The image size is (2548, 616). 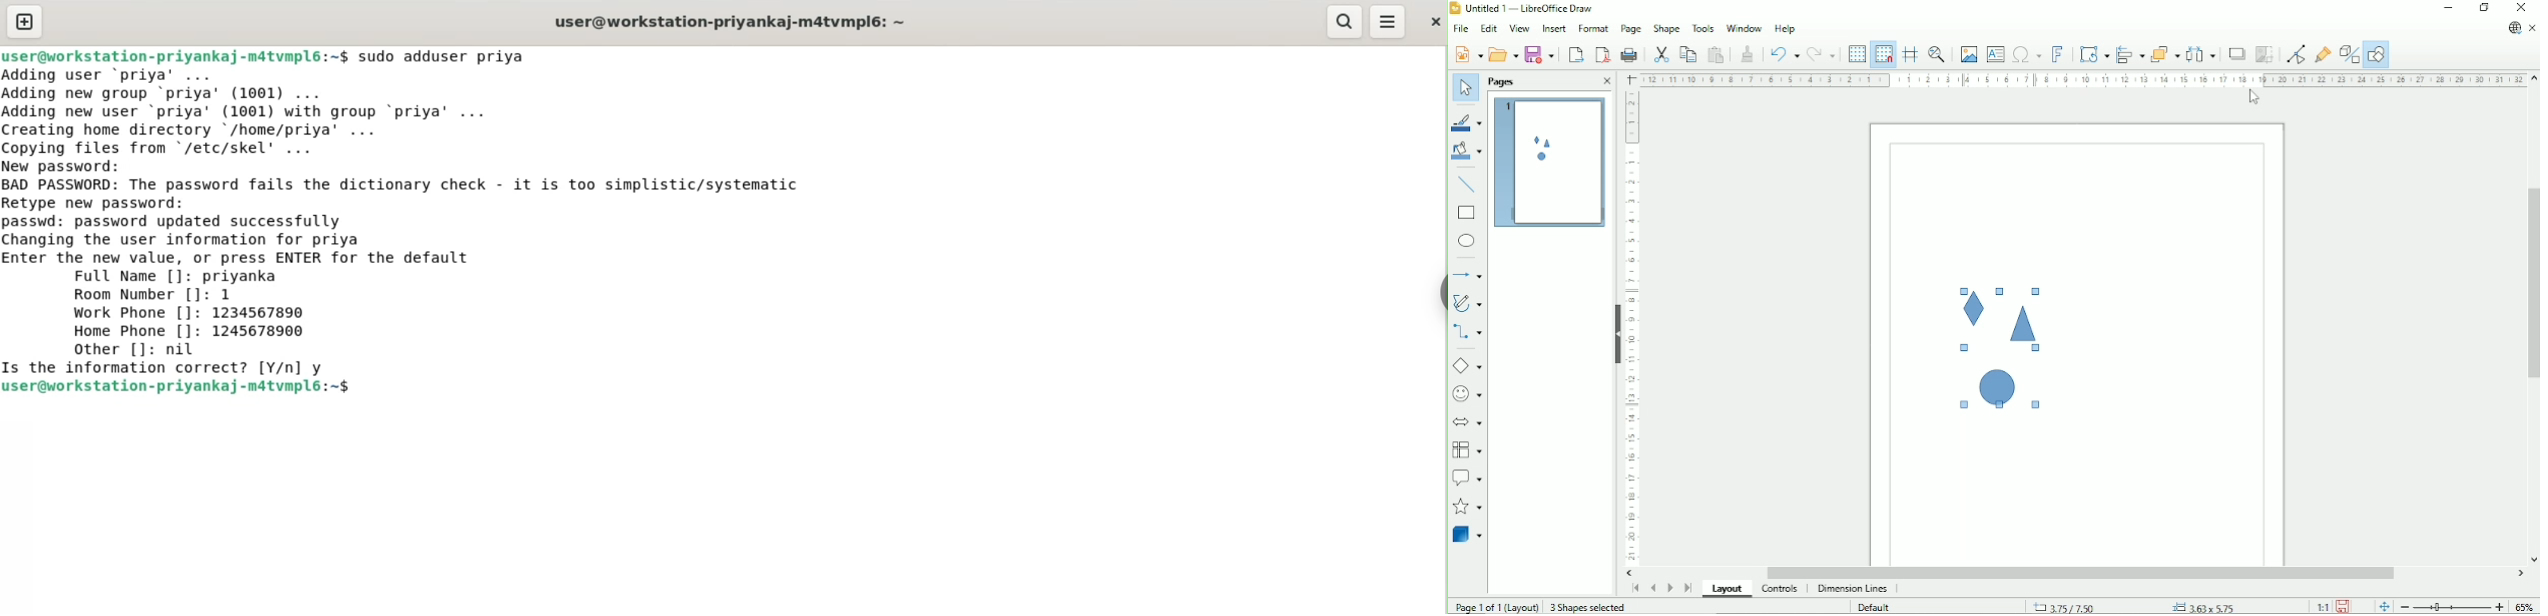 I want to click on work phone []:, so click(x=131, y=315).